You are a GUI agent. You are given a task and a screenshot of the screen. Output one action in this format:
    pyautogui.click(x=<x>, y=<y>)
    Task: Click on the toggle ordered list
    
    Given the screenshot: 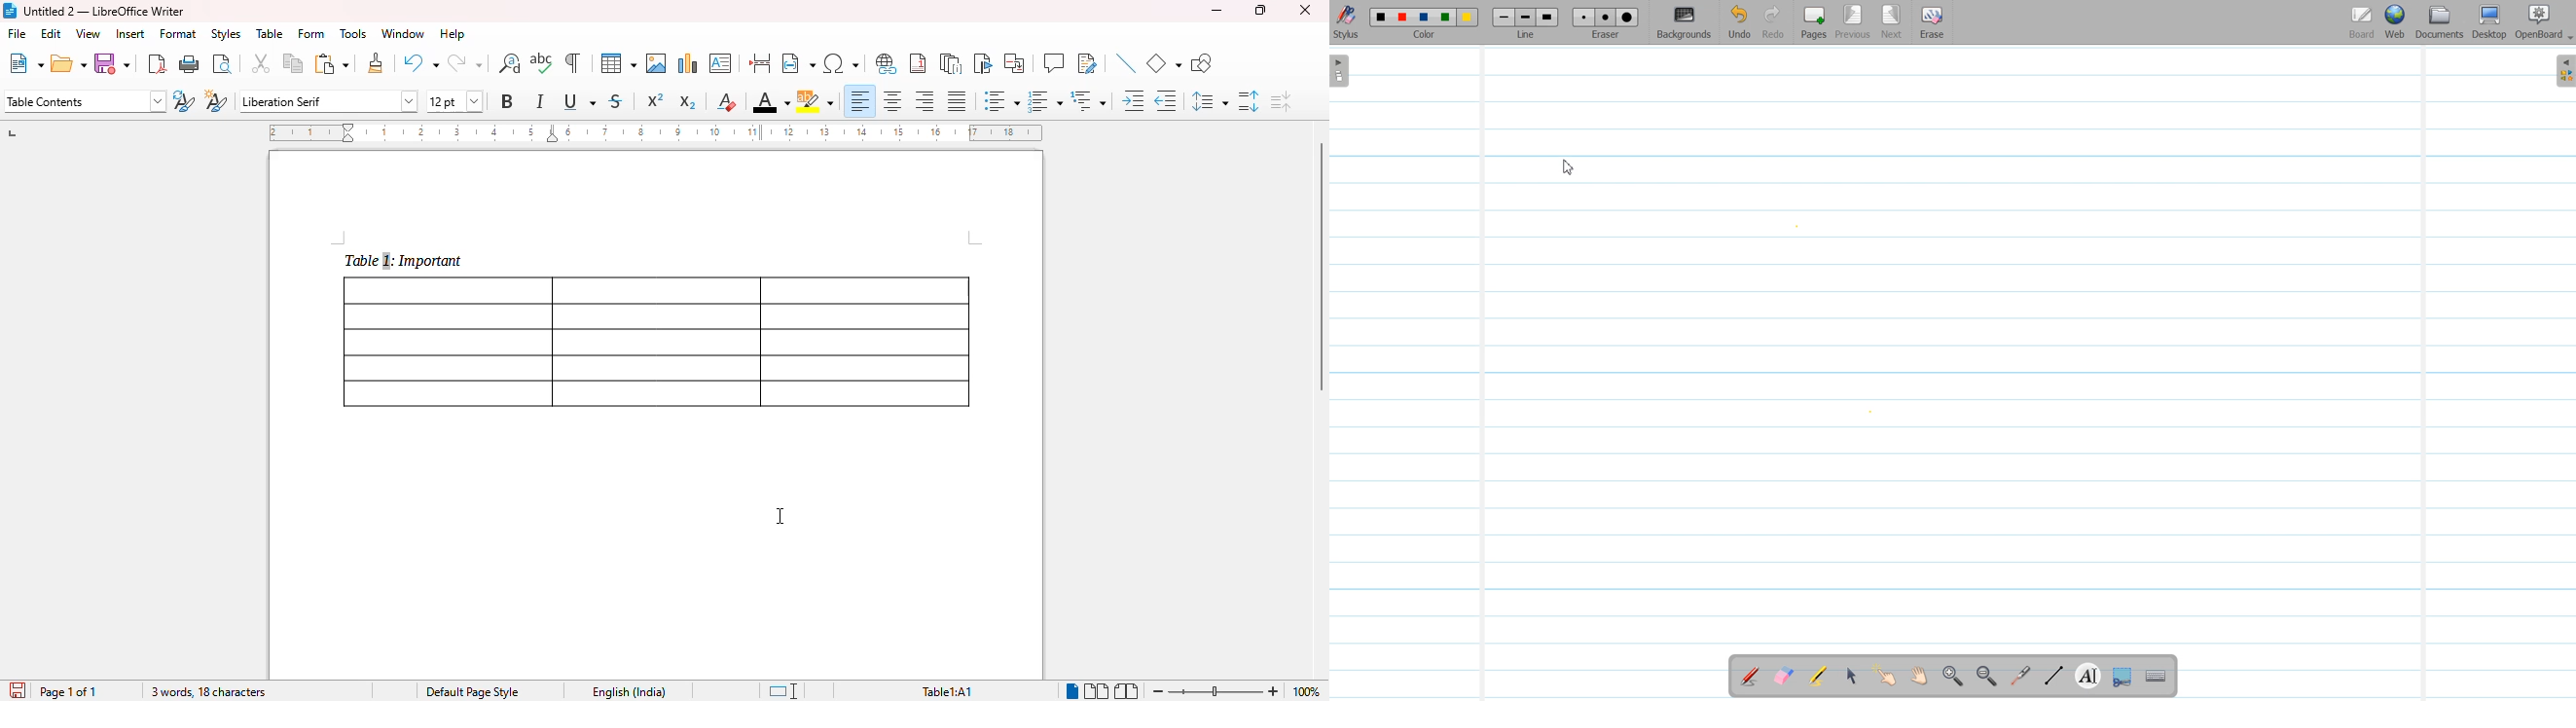 What is the action you would take?
    pyautogui.click(x=1045, y=101)
    